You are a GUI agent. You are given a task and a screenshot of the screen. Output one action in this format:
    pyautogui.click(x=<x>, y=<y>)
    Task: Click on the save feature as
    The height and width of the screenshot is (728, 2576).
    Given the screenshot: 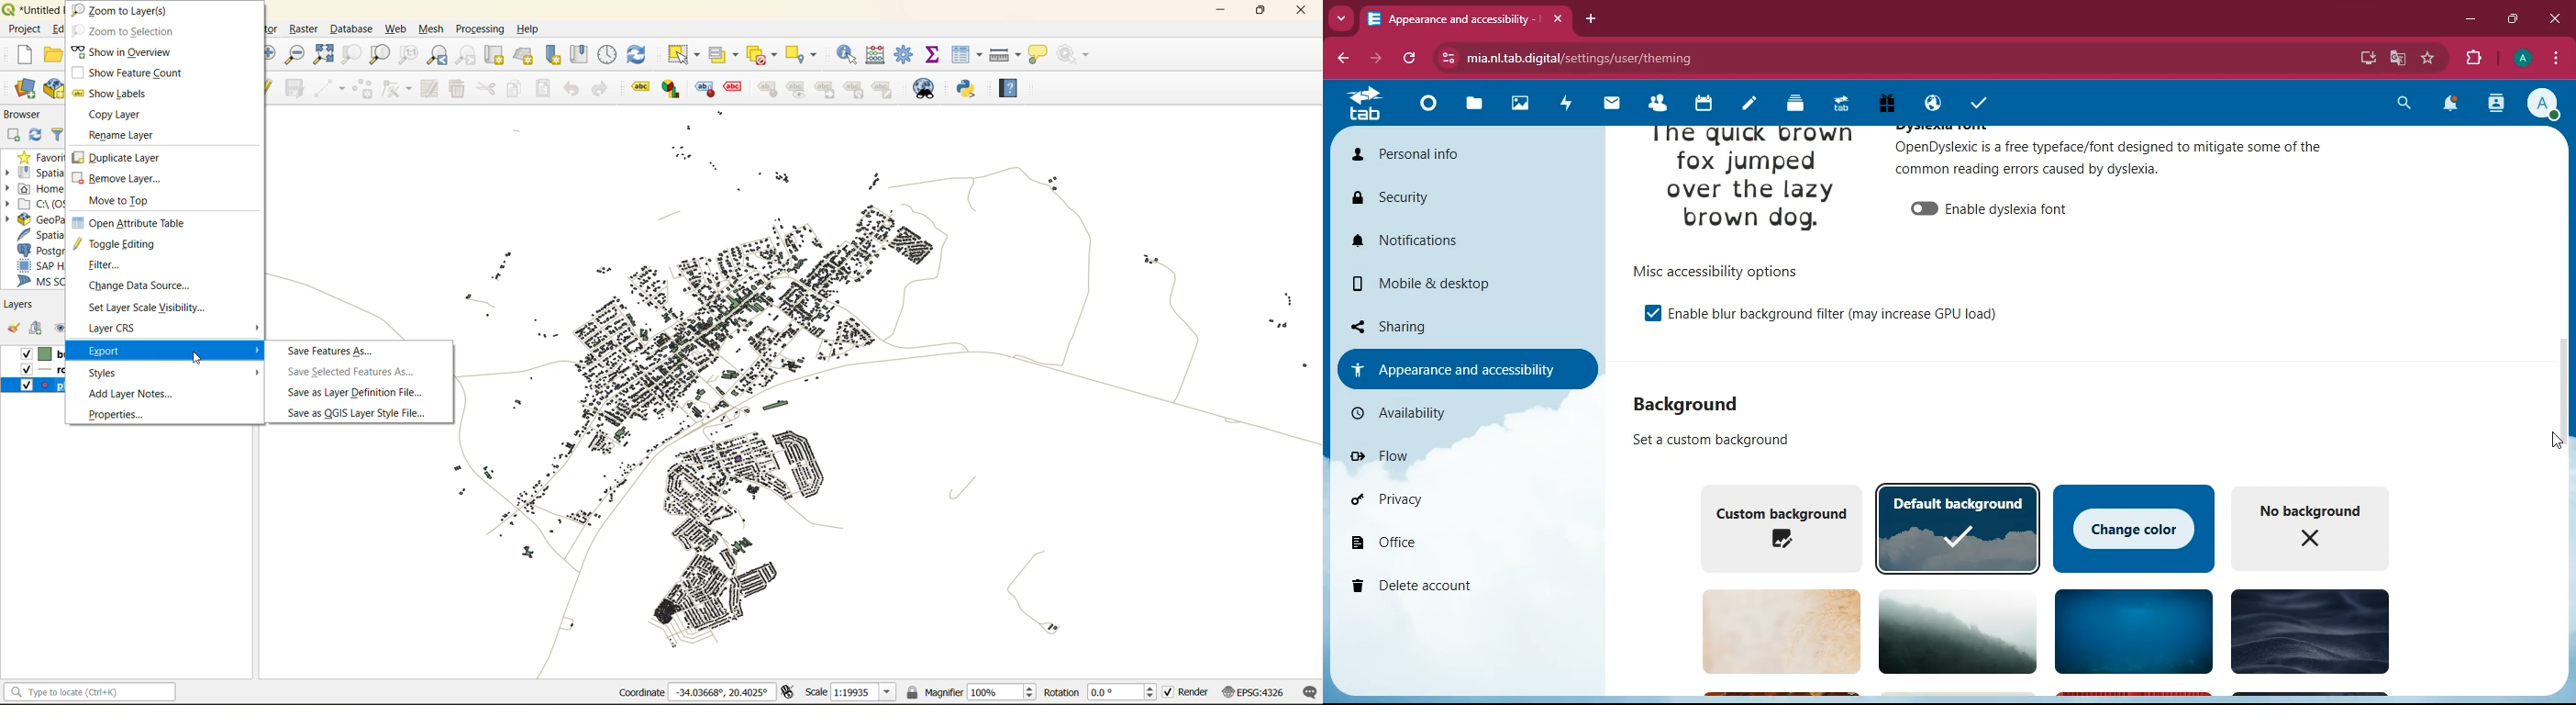 What is the action you would take?
    pyautogui.click(x=332, y=351)
    